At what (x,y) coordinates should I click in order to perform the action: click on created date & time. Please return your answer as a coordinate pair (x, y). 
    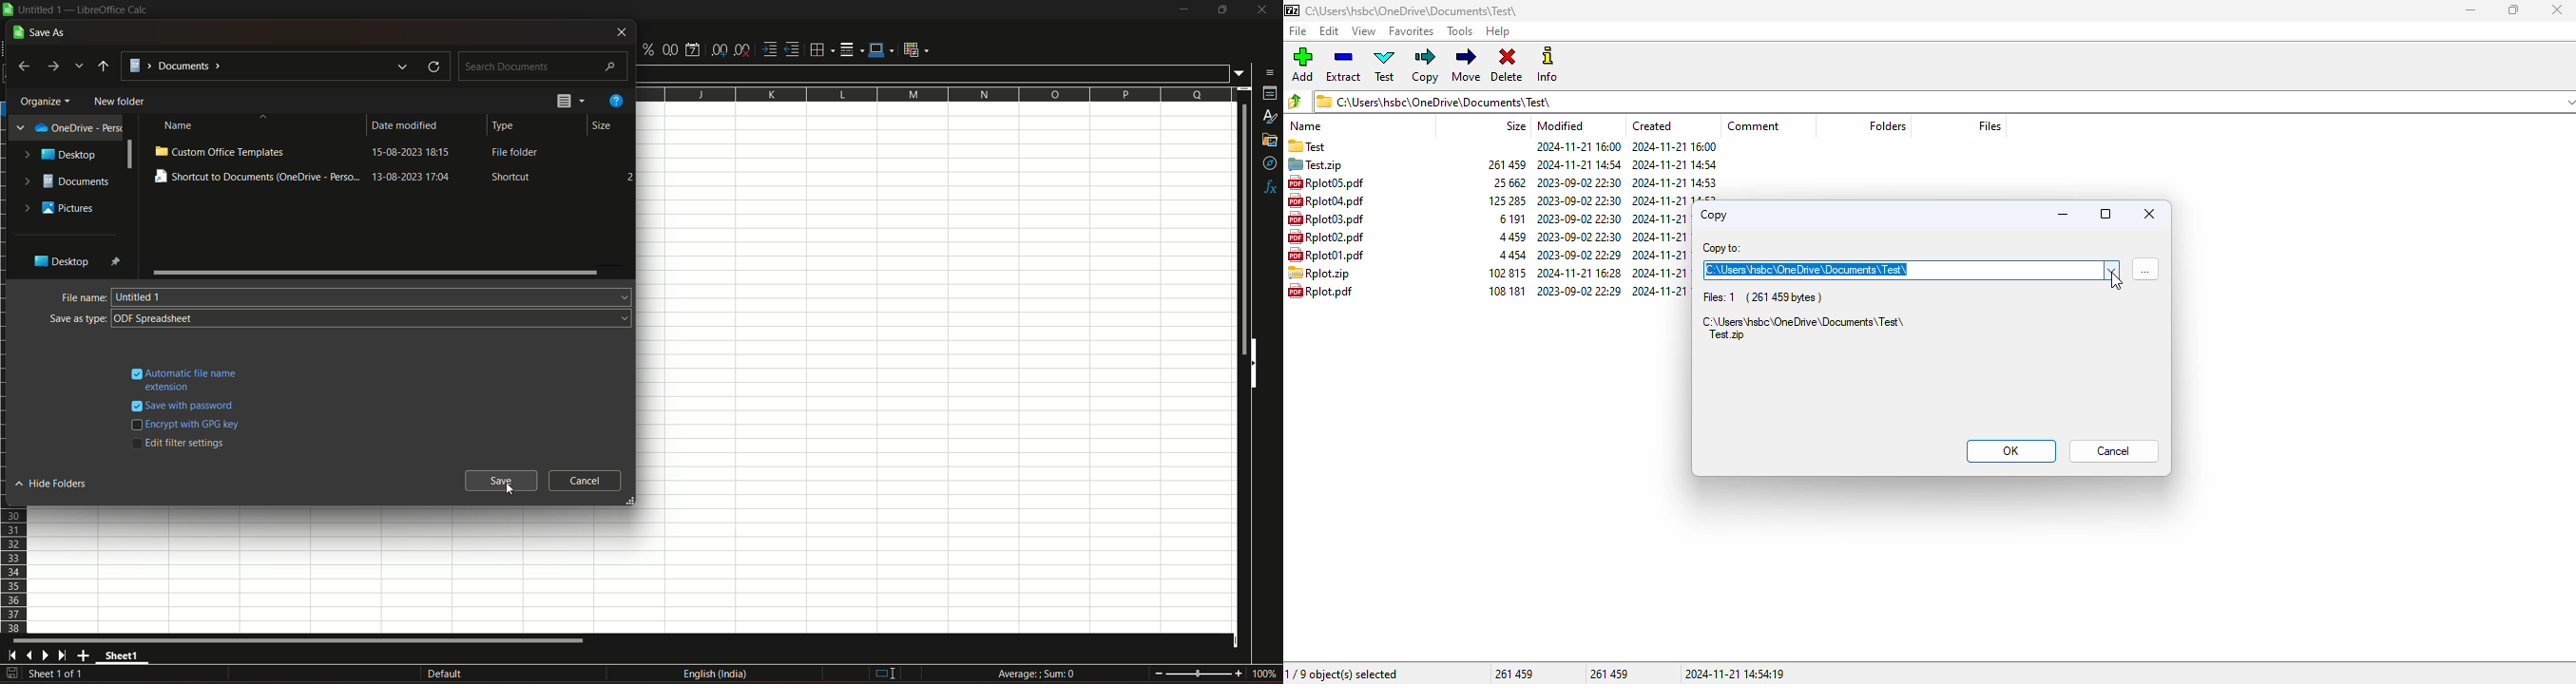
    Looking at the image, I should click on (1662, 272).